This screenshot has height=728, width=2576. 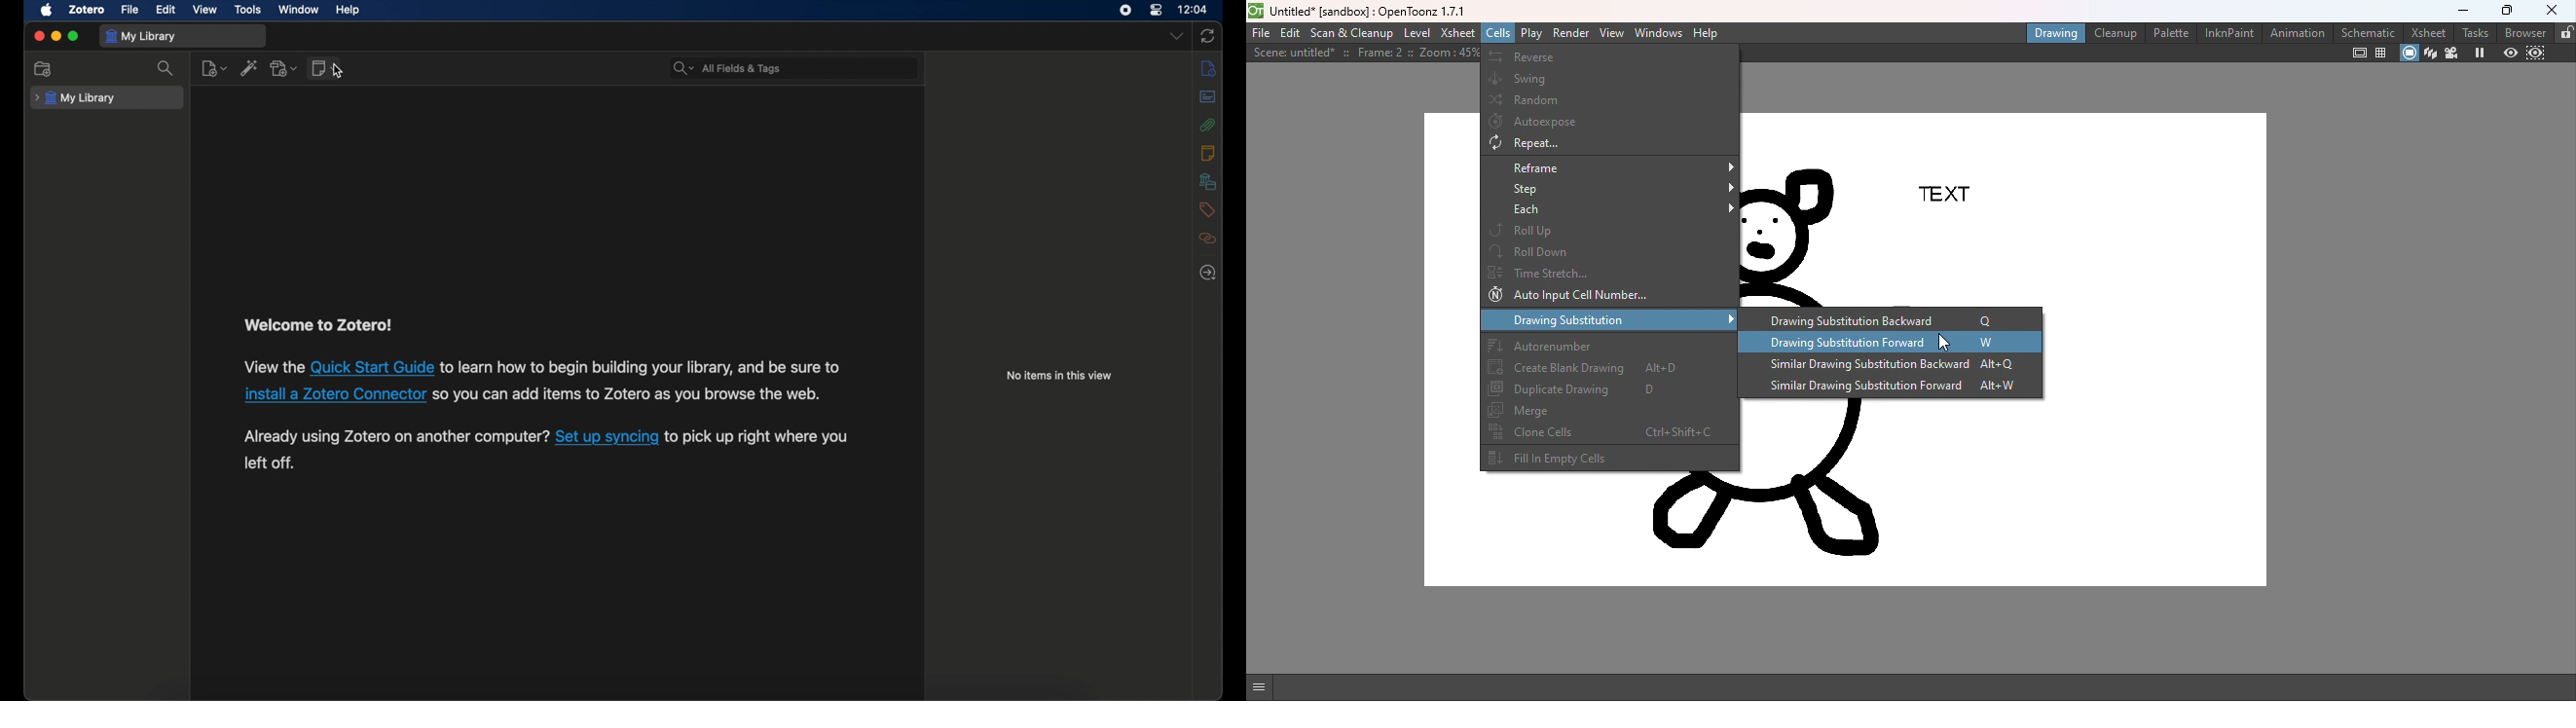 What do you see at coordinates (337, 71) in the screenshot?
I see `cursor` at bounding box center [337, 71].